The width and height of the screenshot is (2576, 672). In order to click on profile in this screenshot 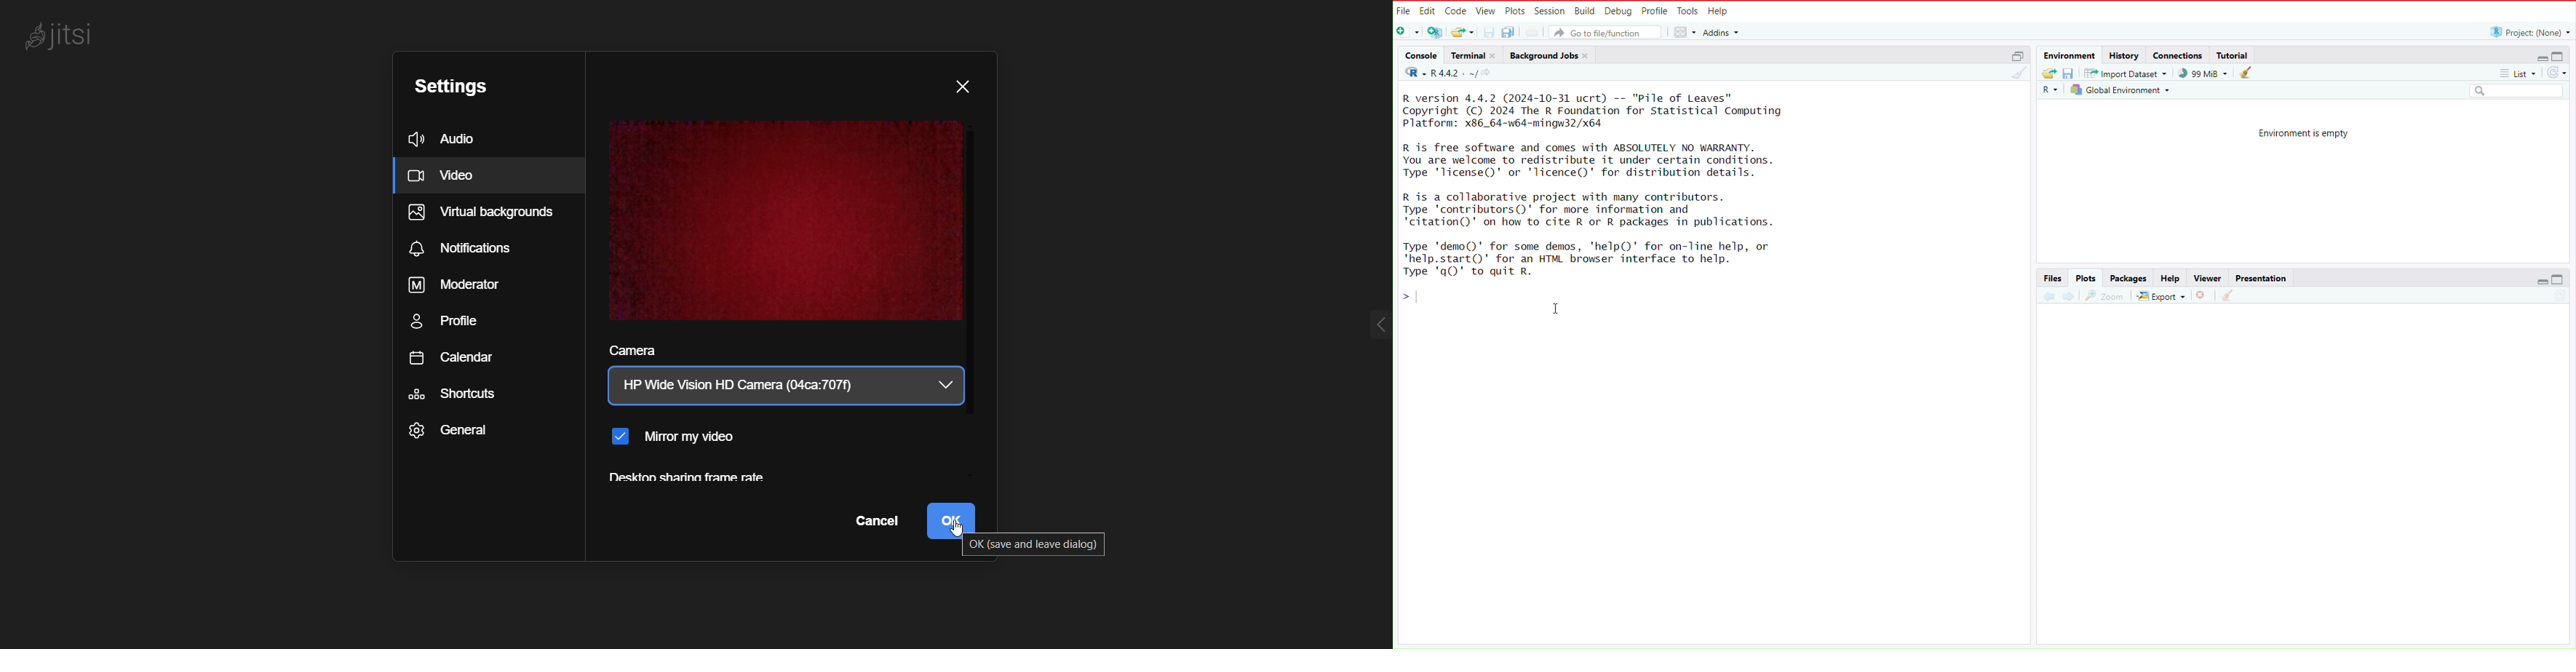, I will do `click(460, 325)`.